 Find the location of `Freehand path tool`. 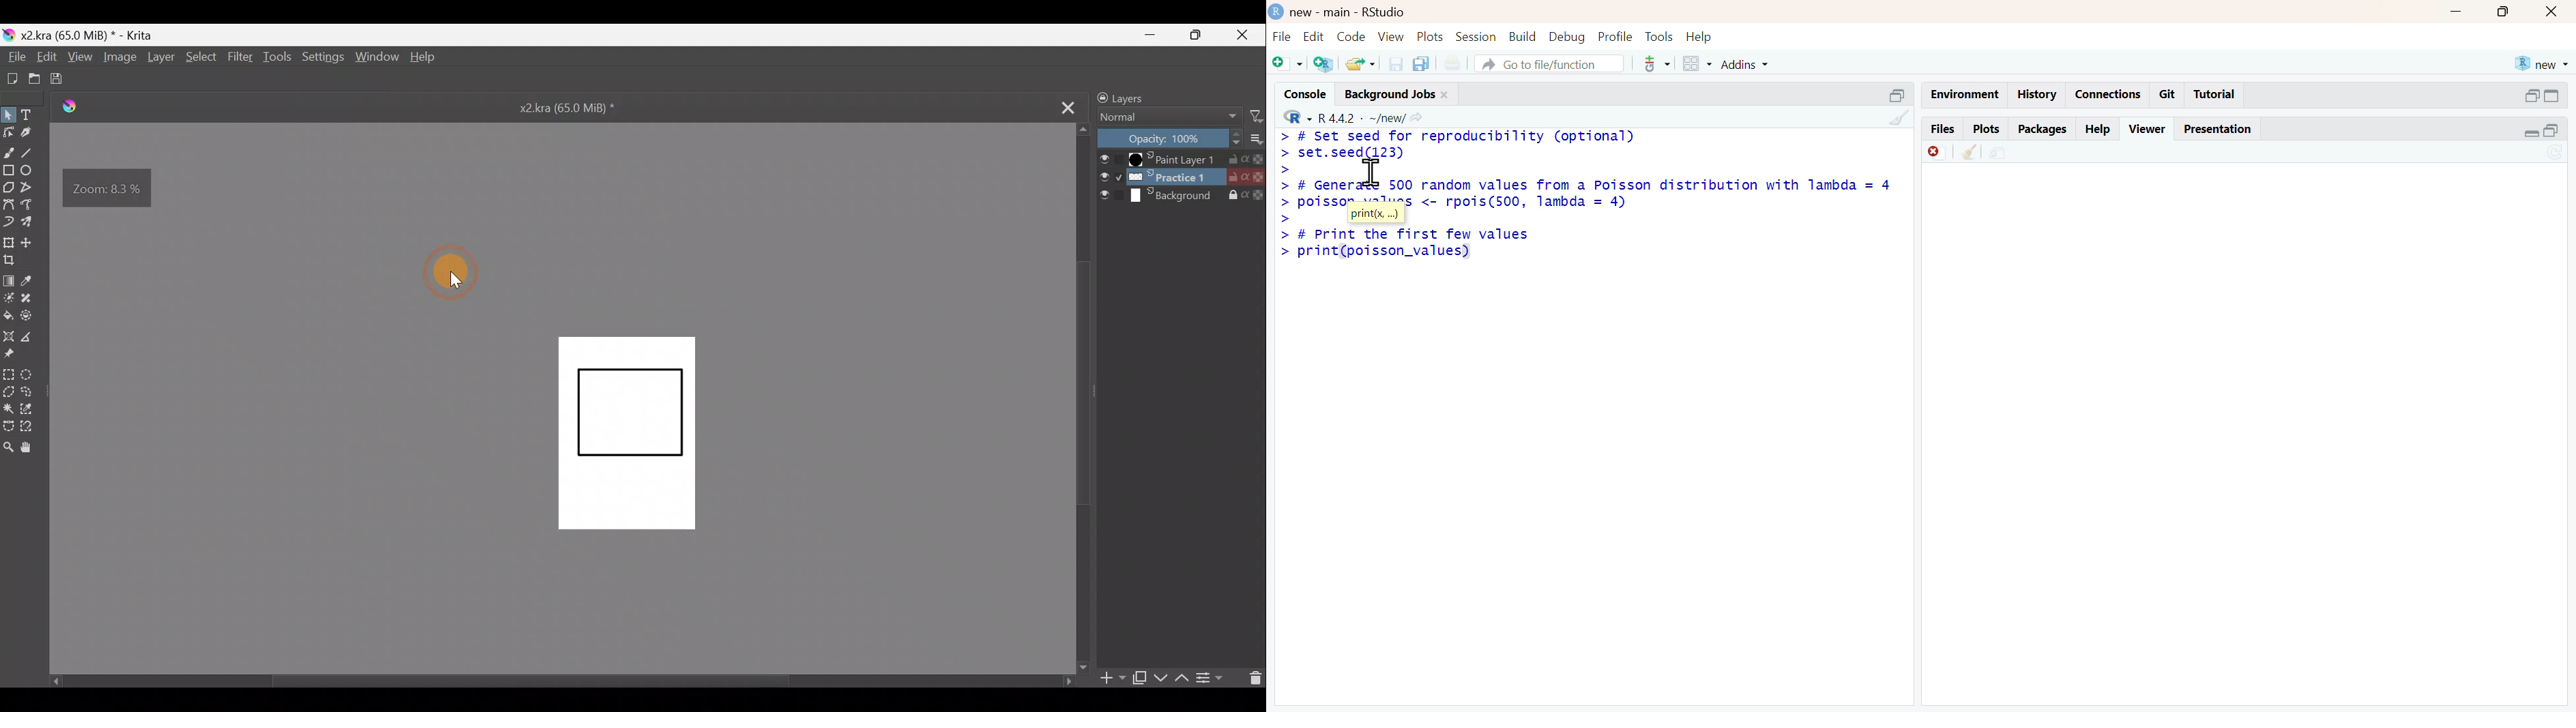

Freehand path tool is located at coordinates (32, 204).